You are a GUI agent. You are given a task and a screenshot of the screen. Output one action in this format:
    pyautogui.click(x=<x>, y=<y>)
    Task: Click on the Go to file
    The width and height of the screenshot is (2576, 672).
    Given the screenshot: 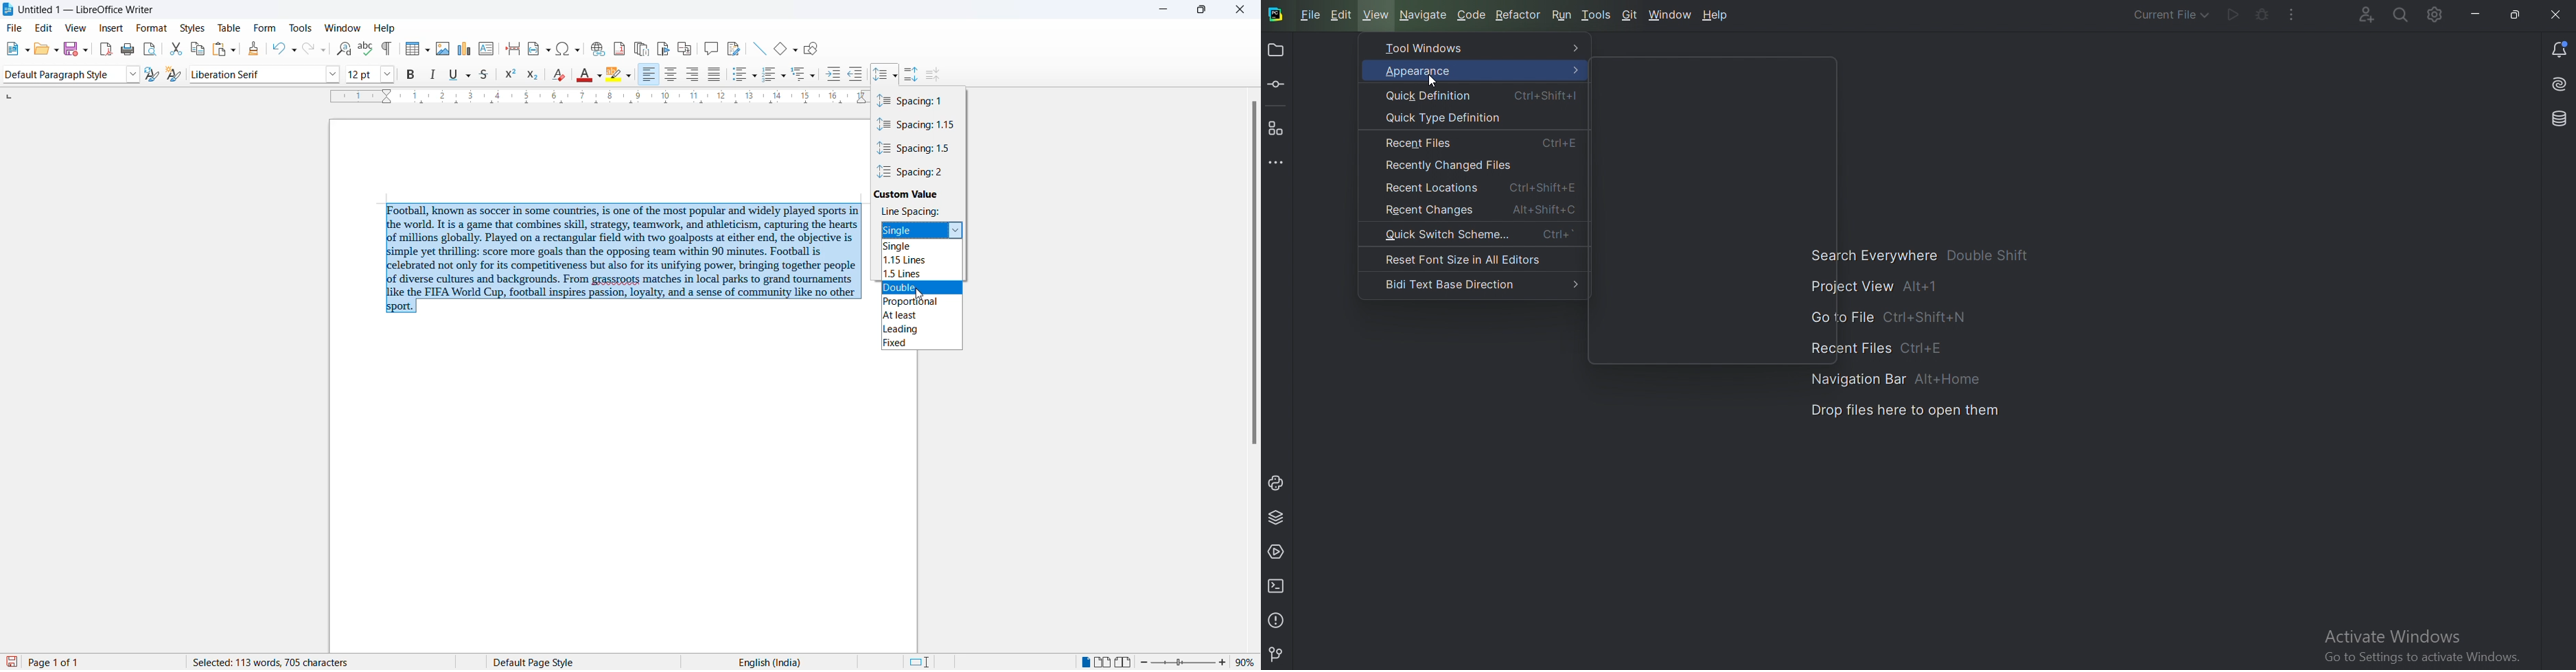 What is the action you would take?
    pyautogui.click(x=1888, y=316)
    